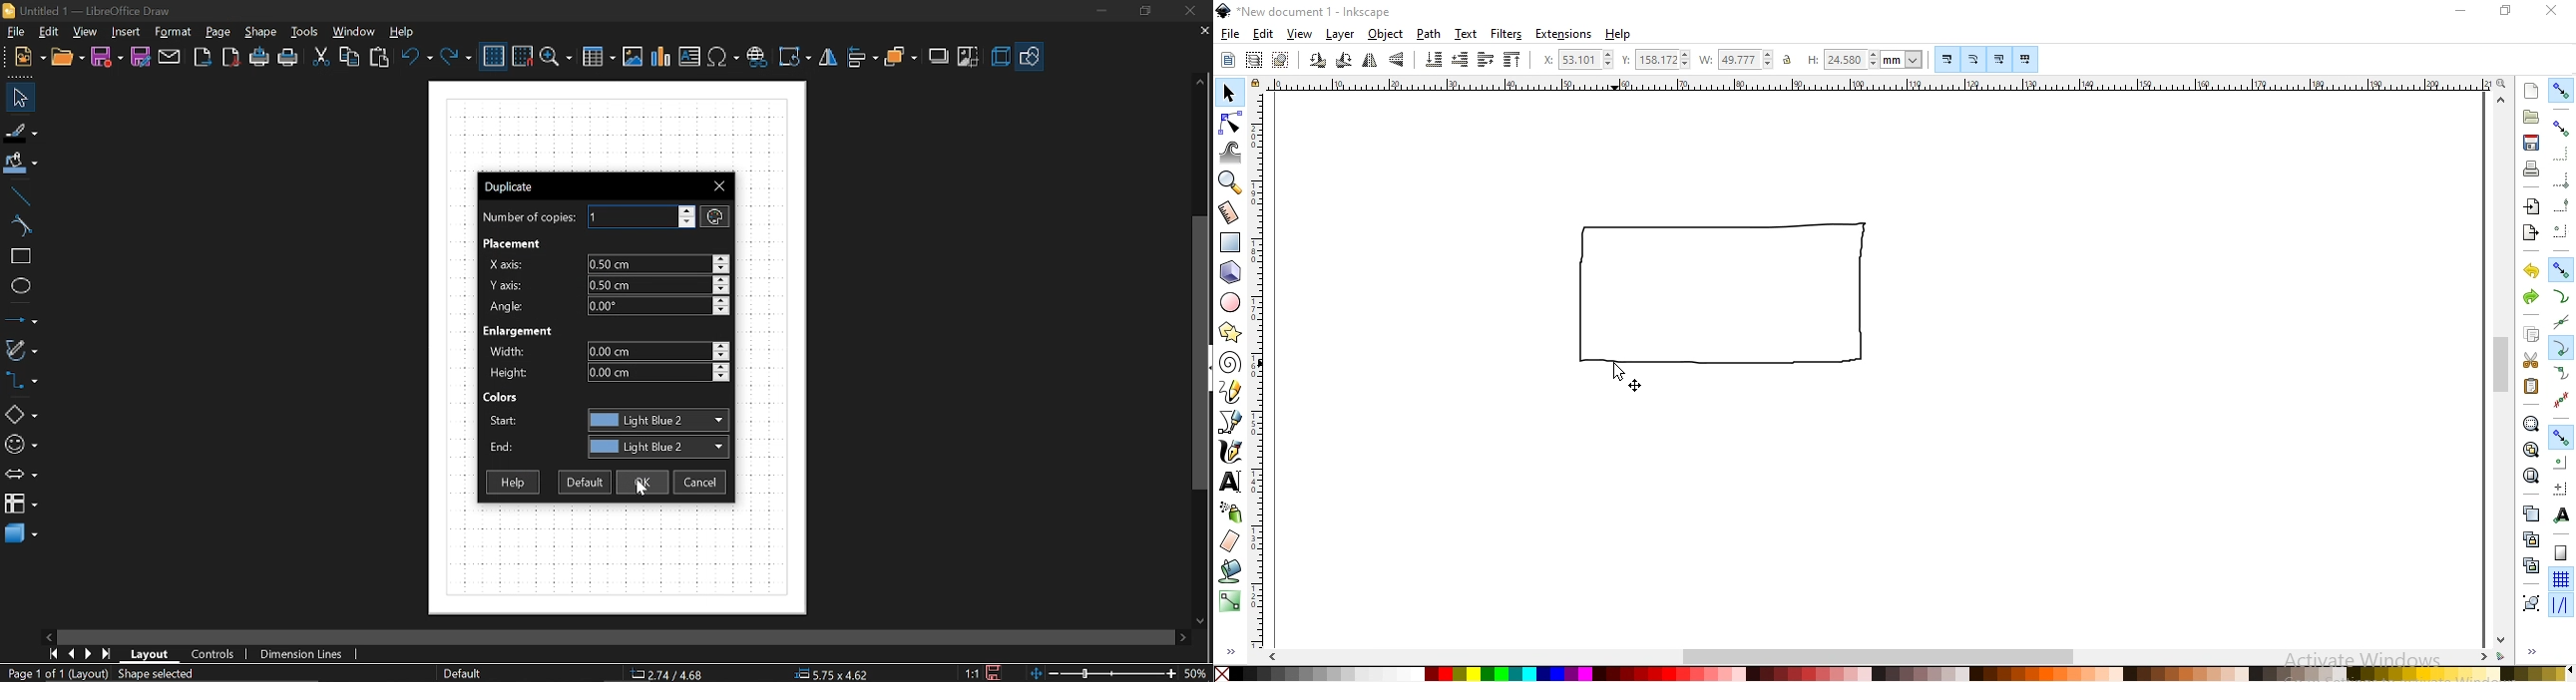 This screenshot has height=700, width=2576. I want to click on select in all visible objects  and layers, so click(1254, 62).